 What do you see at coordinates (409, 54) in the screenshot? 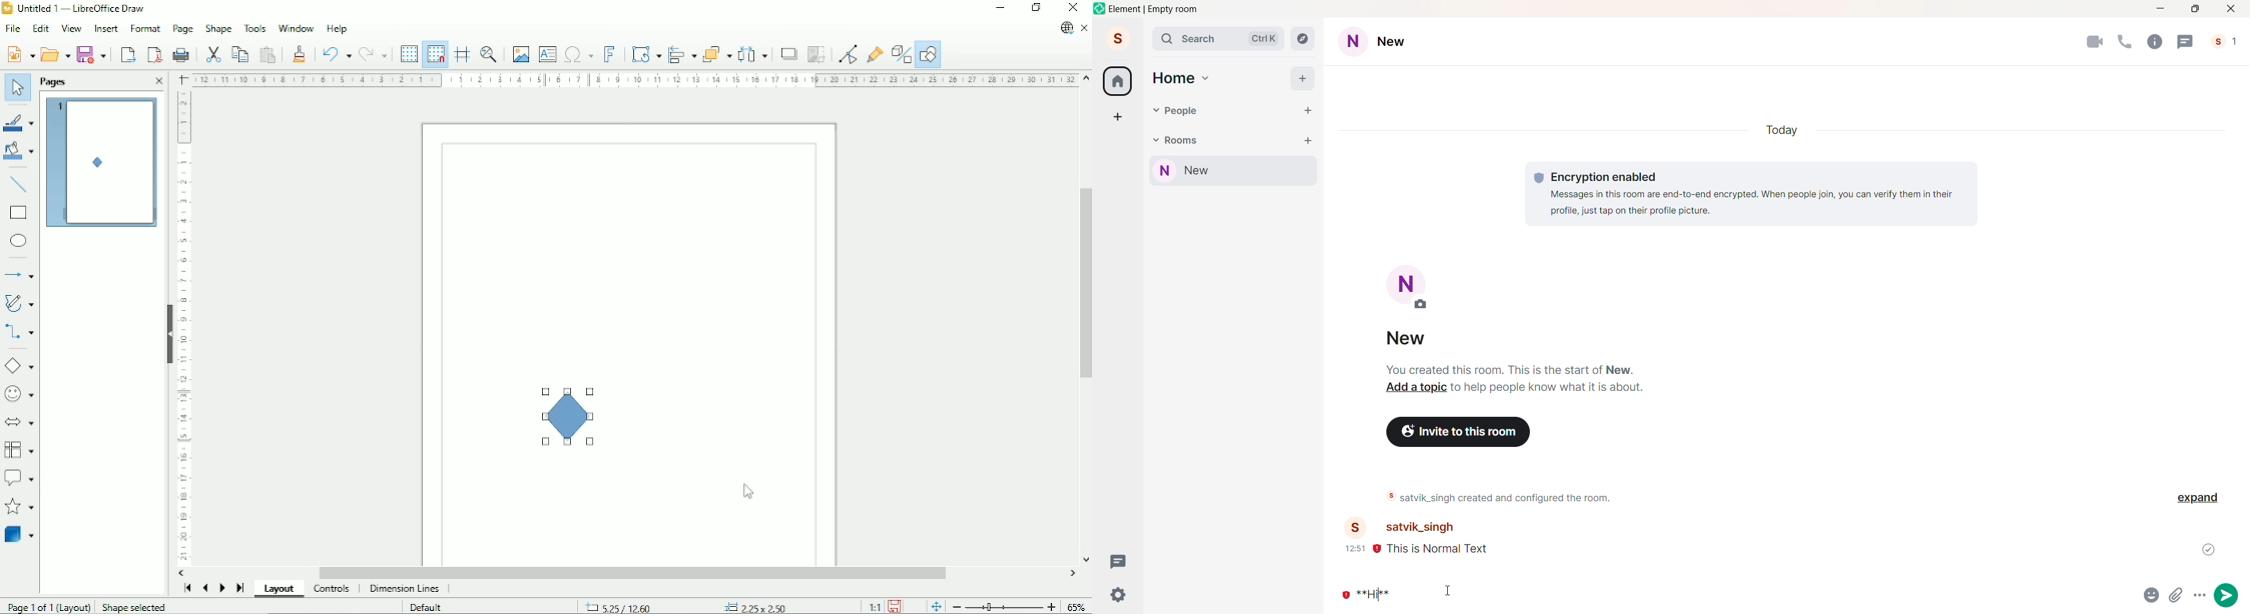
I see `Display grid` at bounding box center [409, 54].